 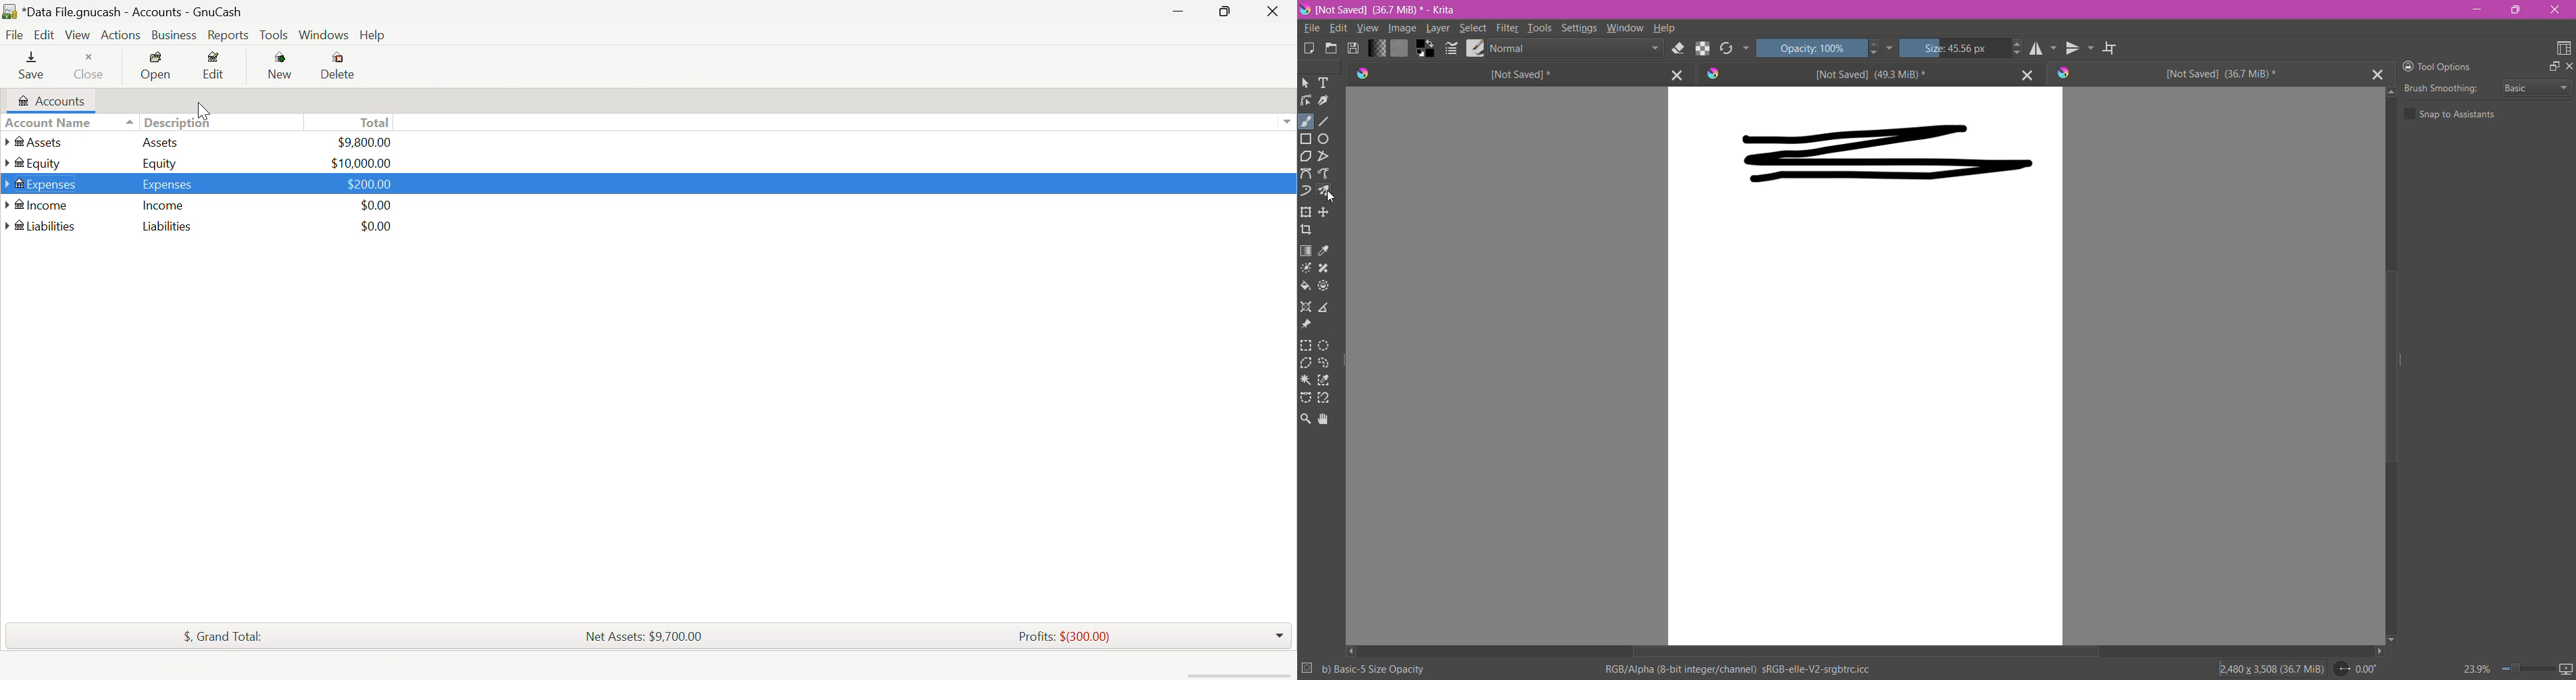 What do you see at coordinates (1306, 157) in the screenshot?
I see `Polygon Tool` at bounding box center [1306, 157].